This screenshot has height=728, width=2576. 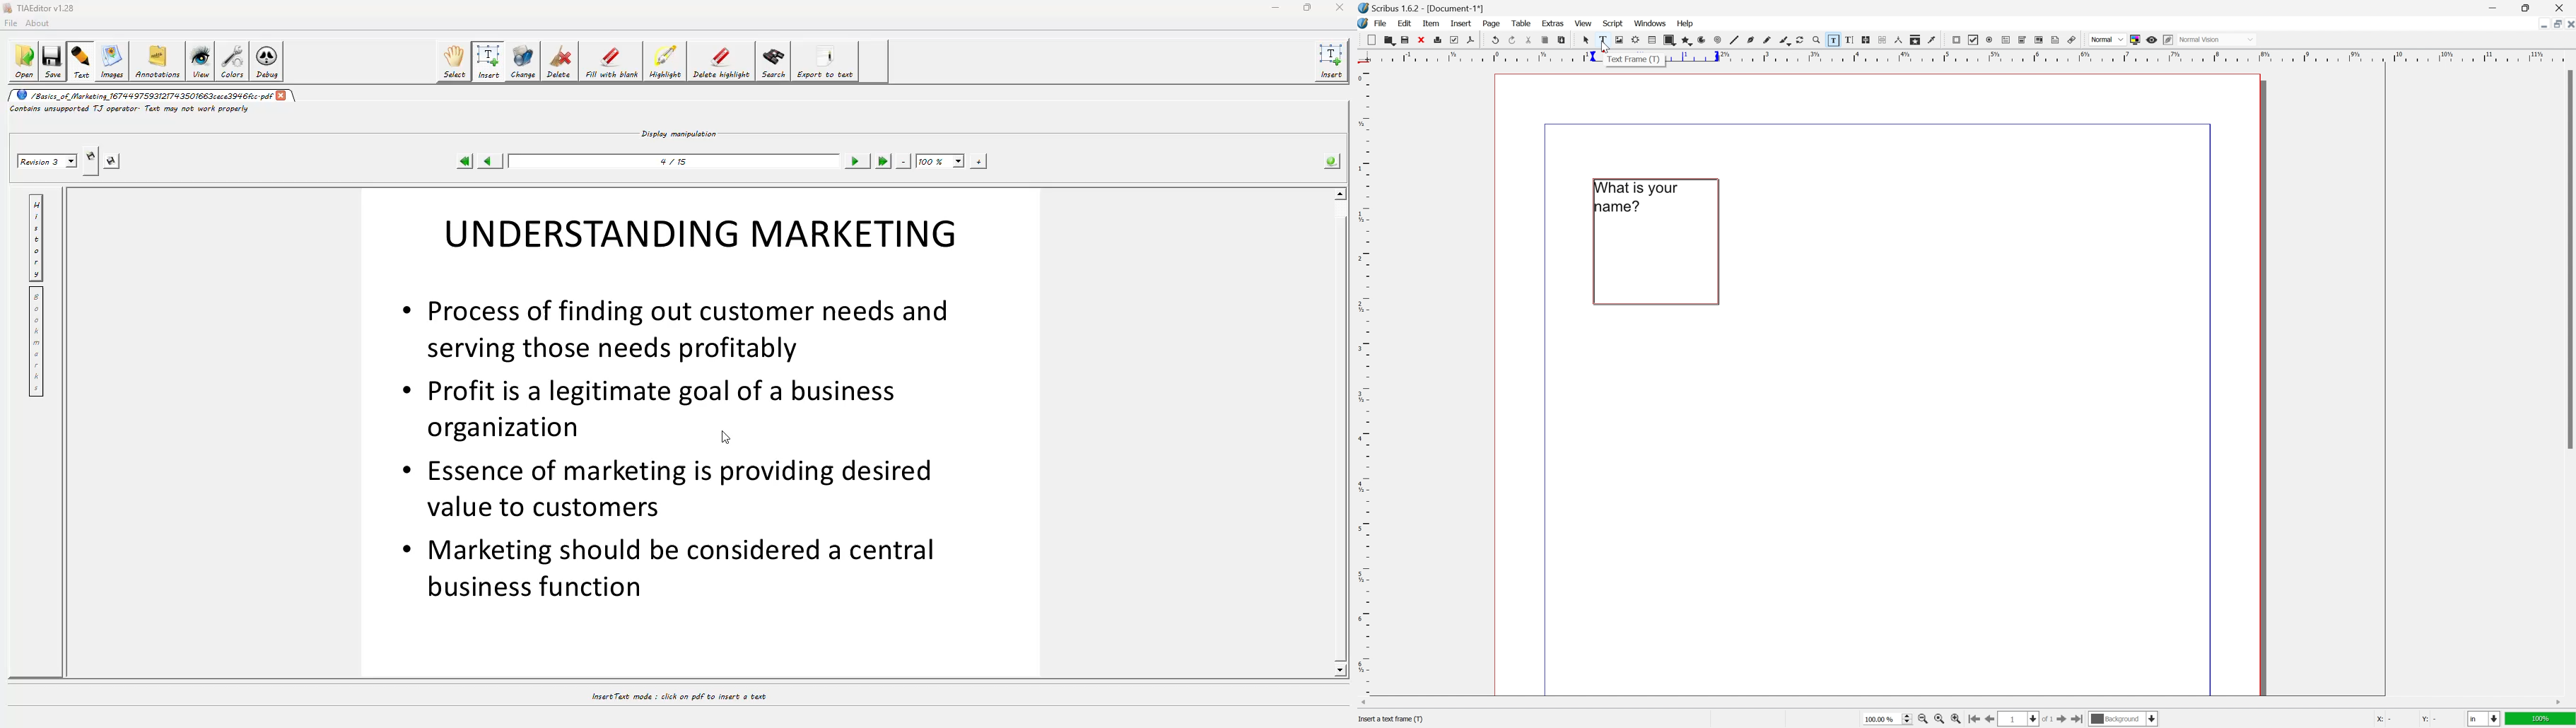 I want to click on edit, so click(x=1404, y=24).